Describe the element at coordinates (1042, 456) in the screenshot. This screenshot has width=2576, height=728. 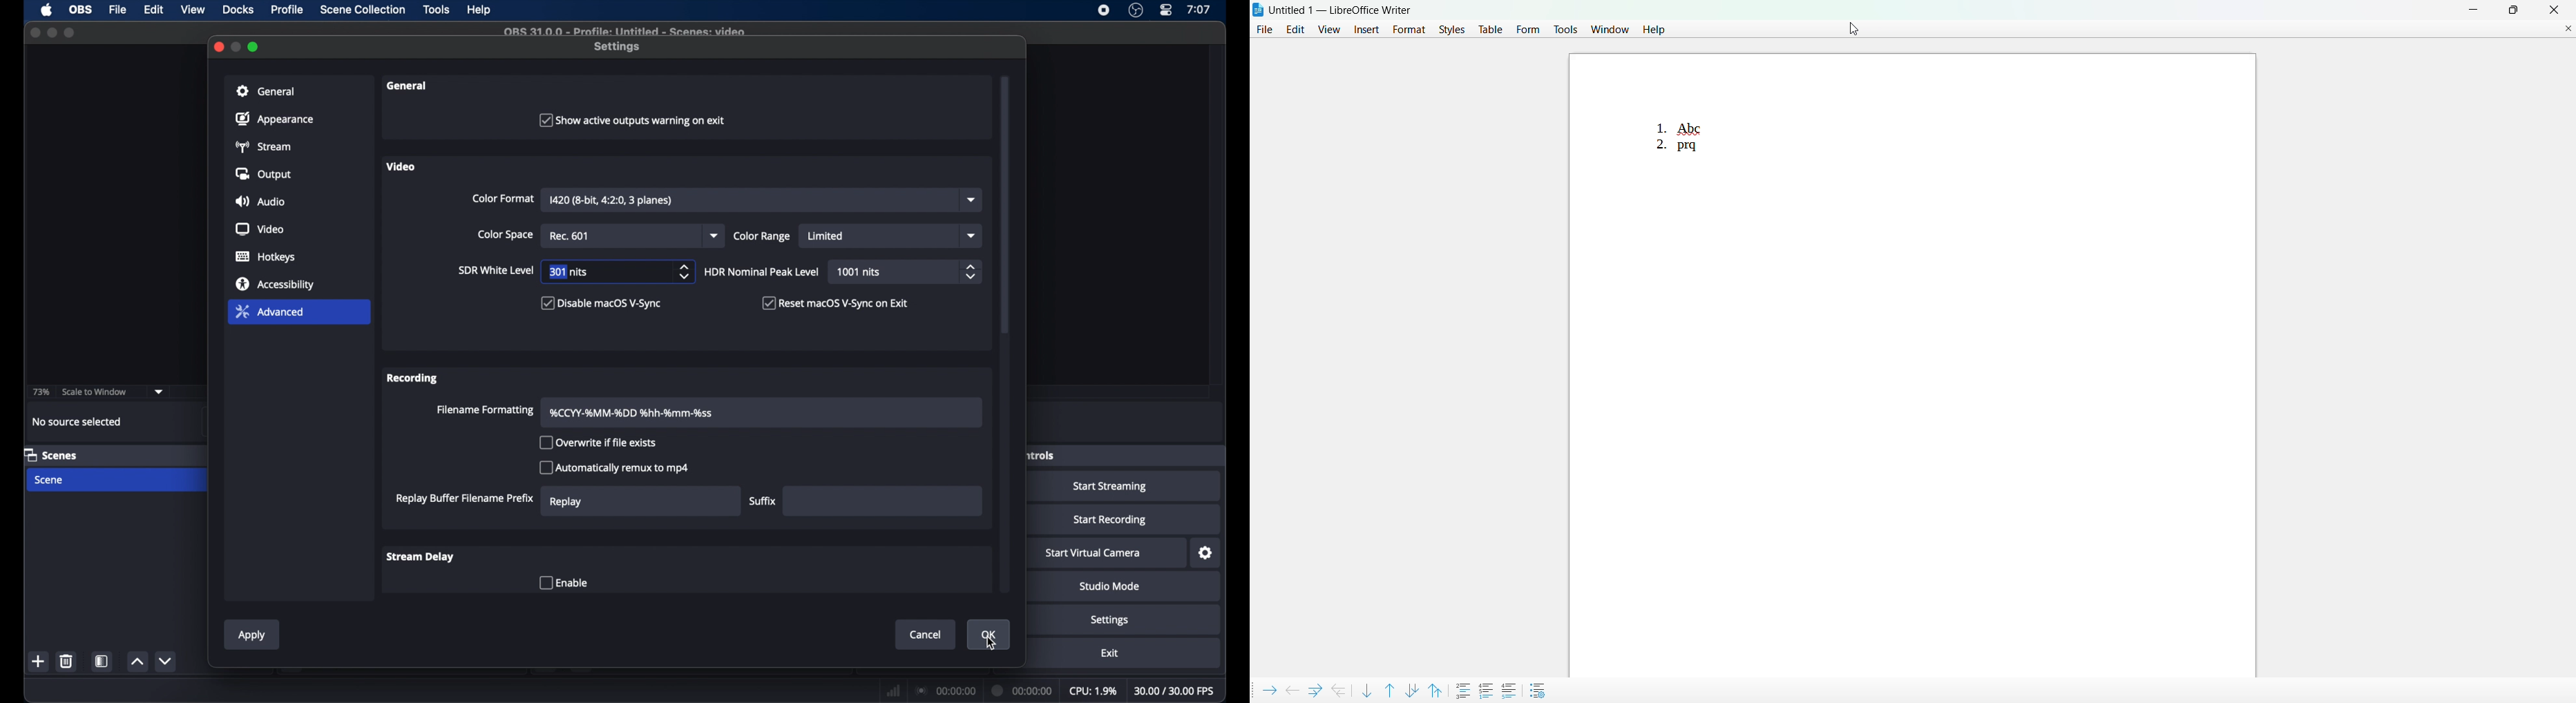
I see `obscure label` at that location.